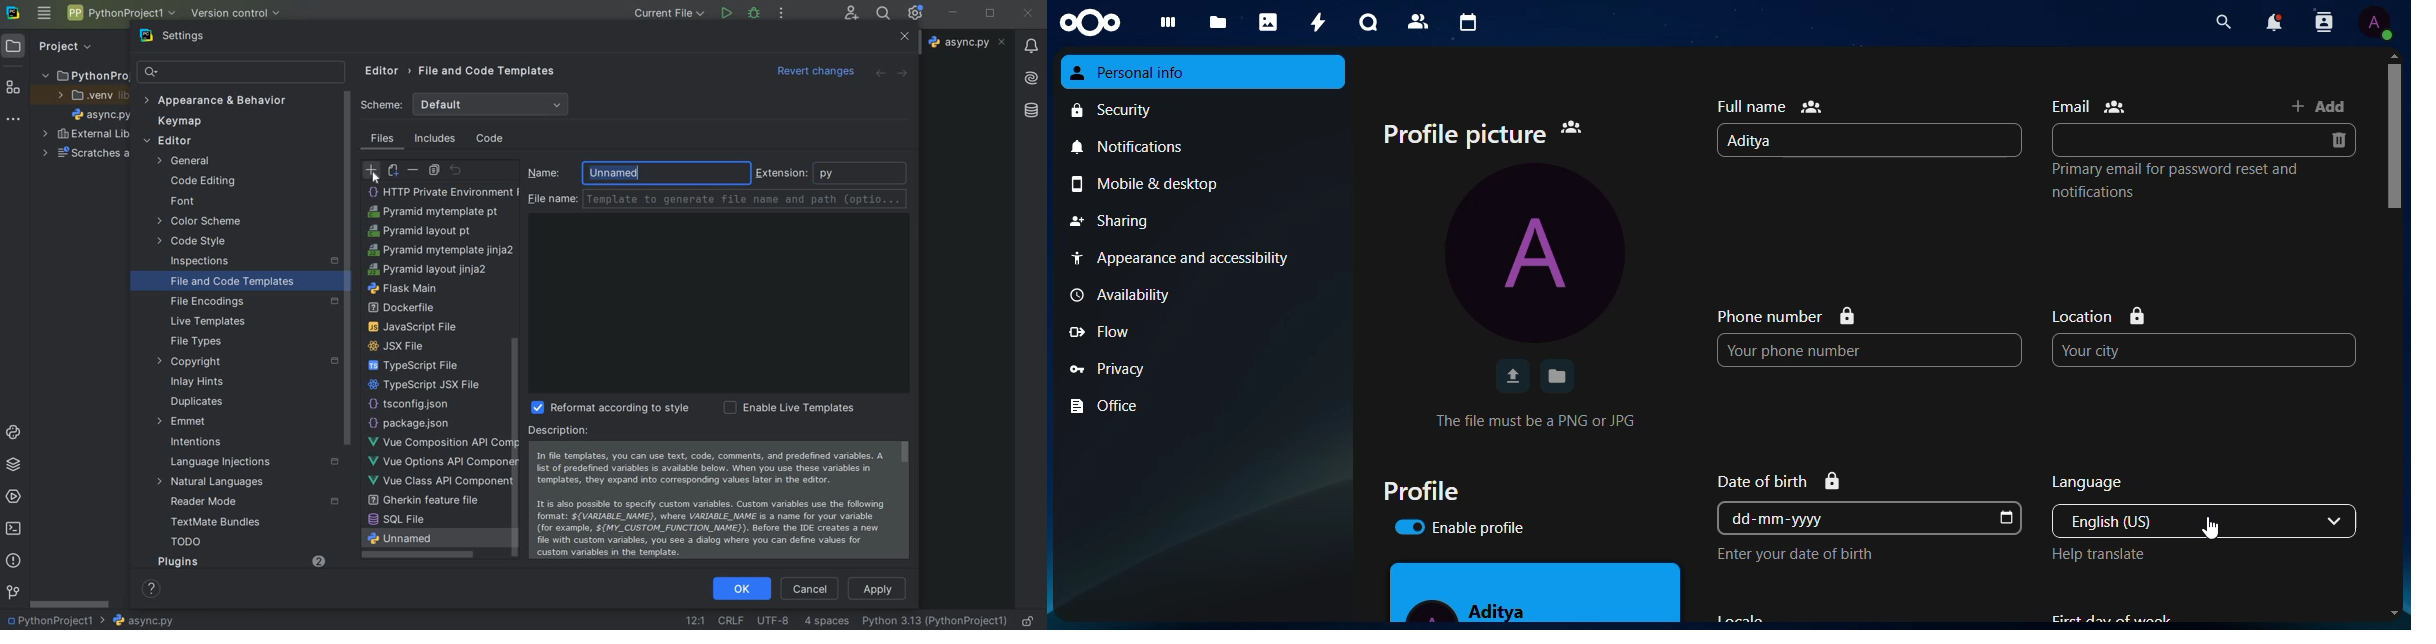  Describe the element at coordinates (197, 243) in the screenshot. I see `code style` at that location.